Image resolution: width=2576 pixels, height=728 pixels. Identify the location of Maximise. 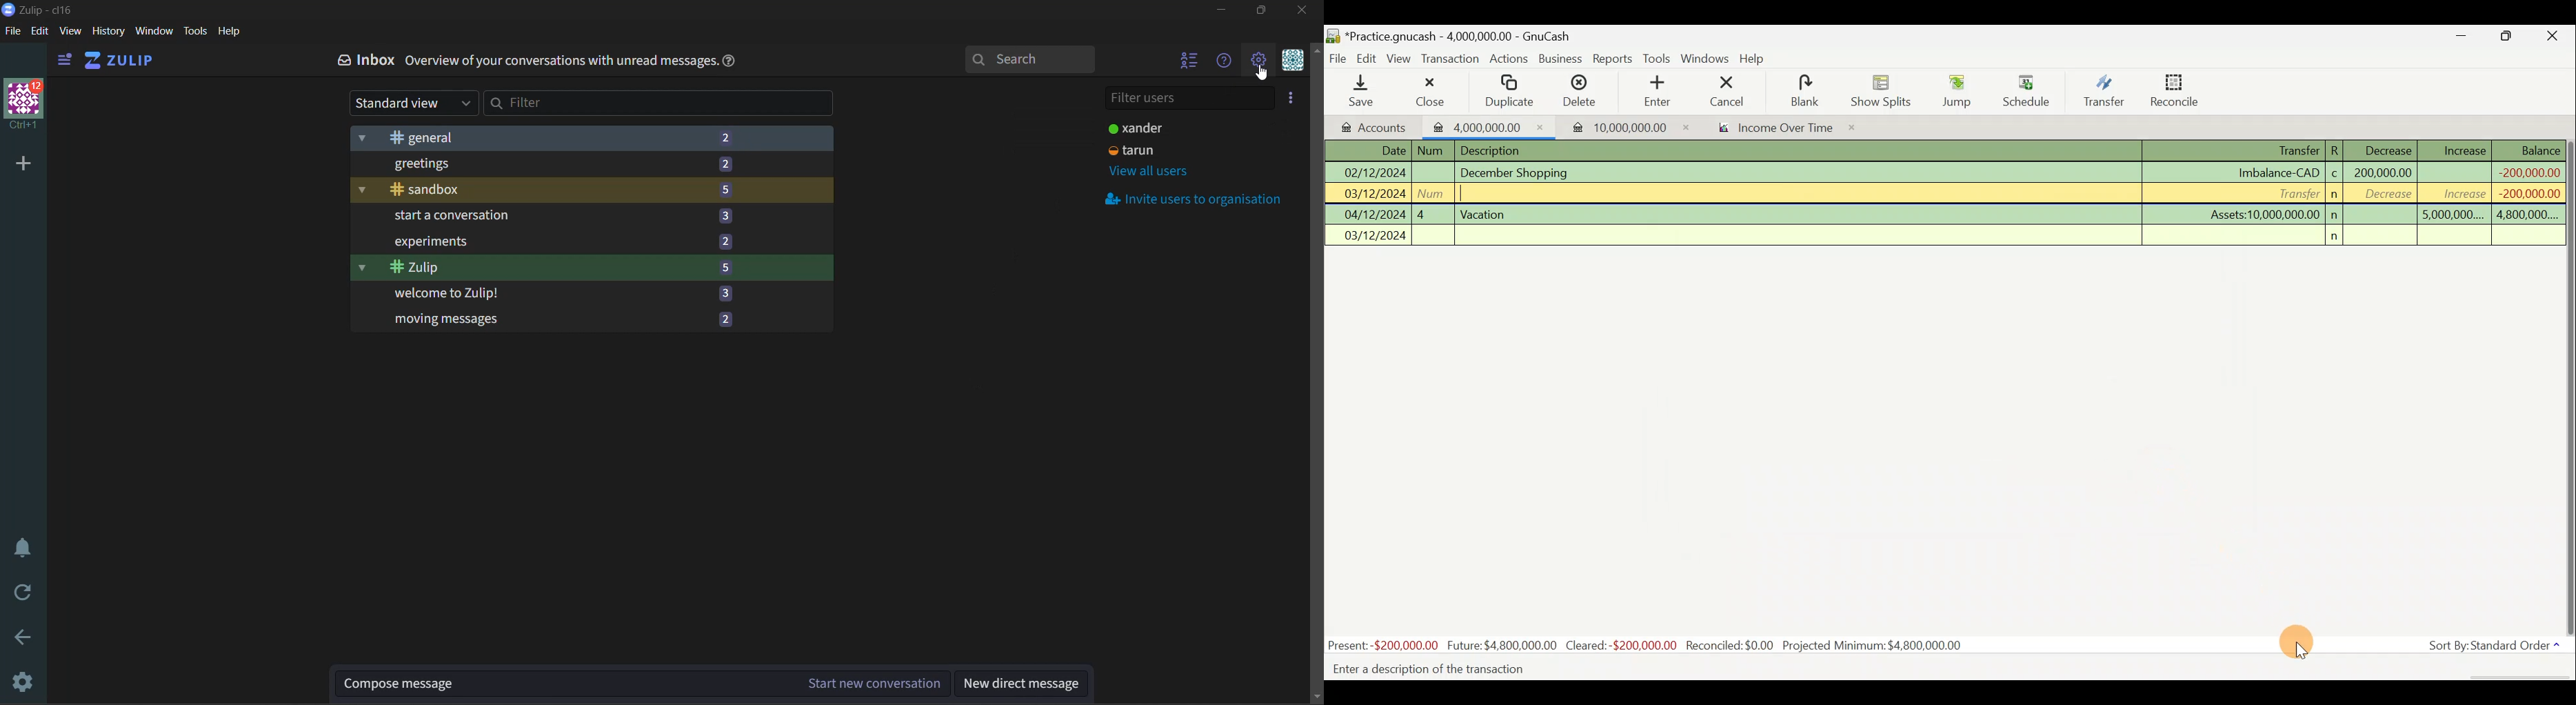
(2515, 38).